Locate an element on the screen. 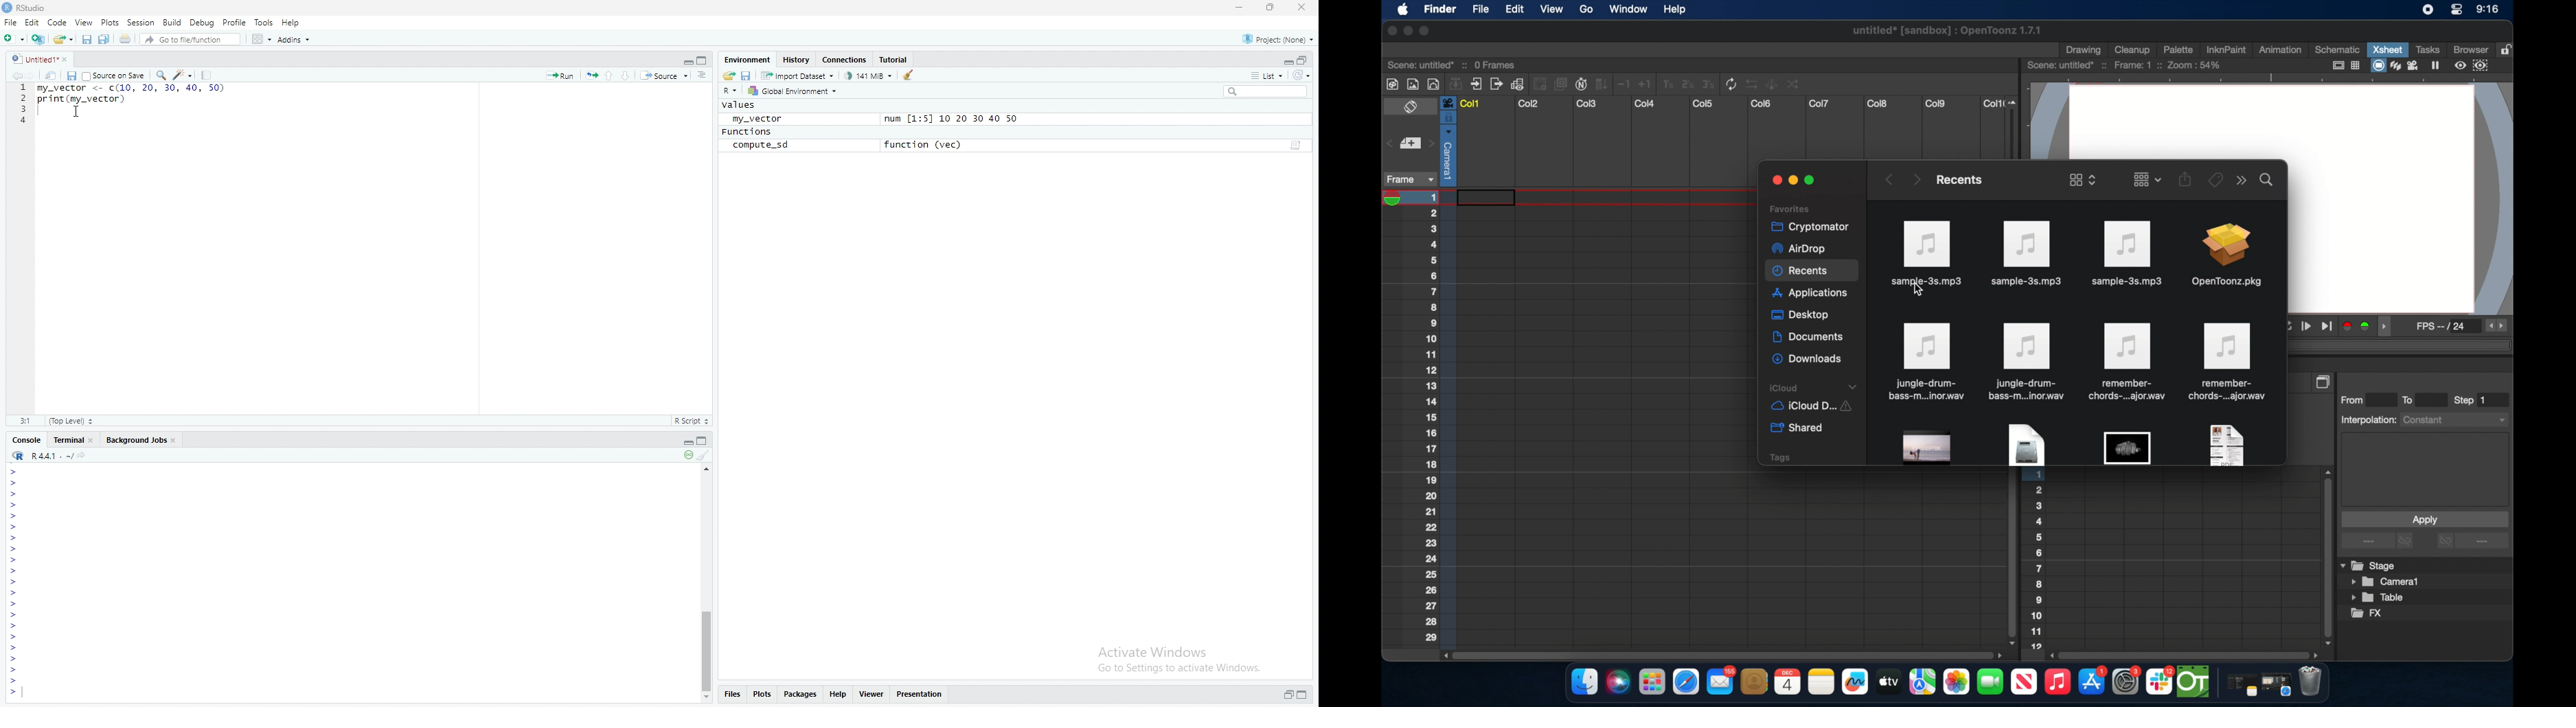  Prompt cursor is located at coordinates (12, 560).